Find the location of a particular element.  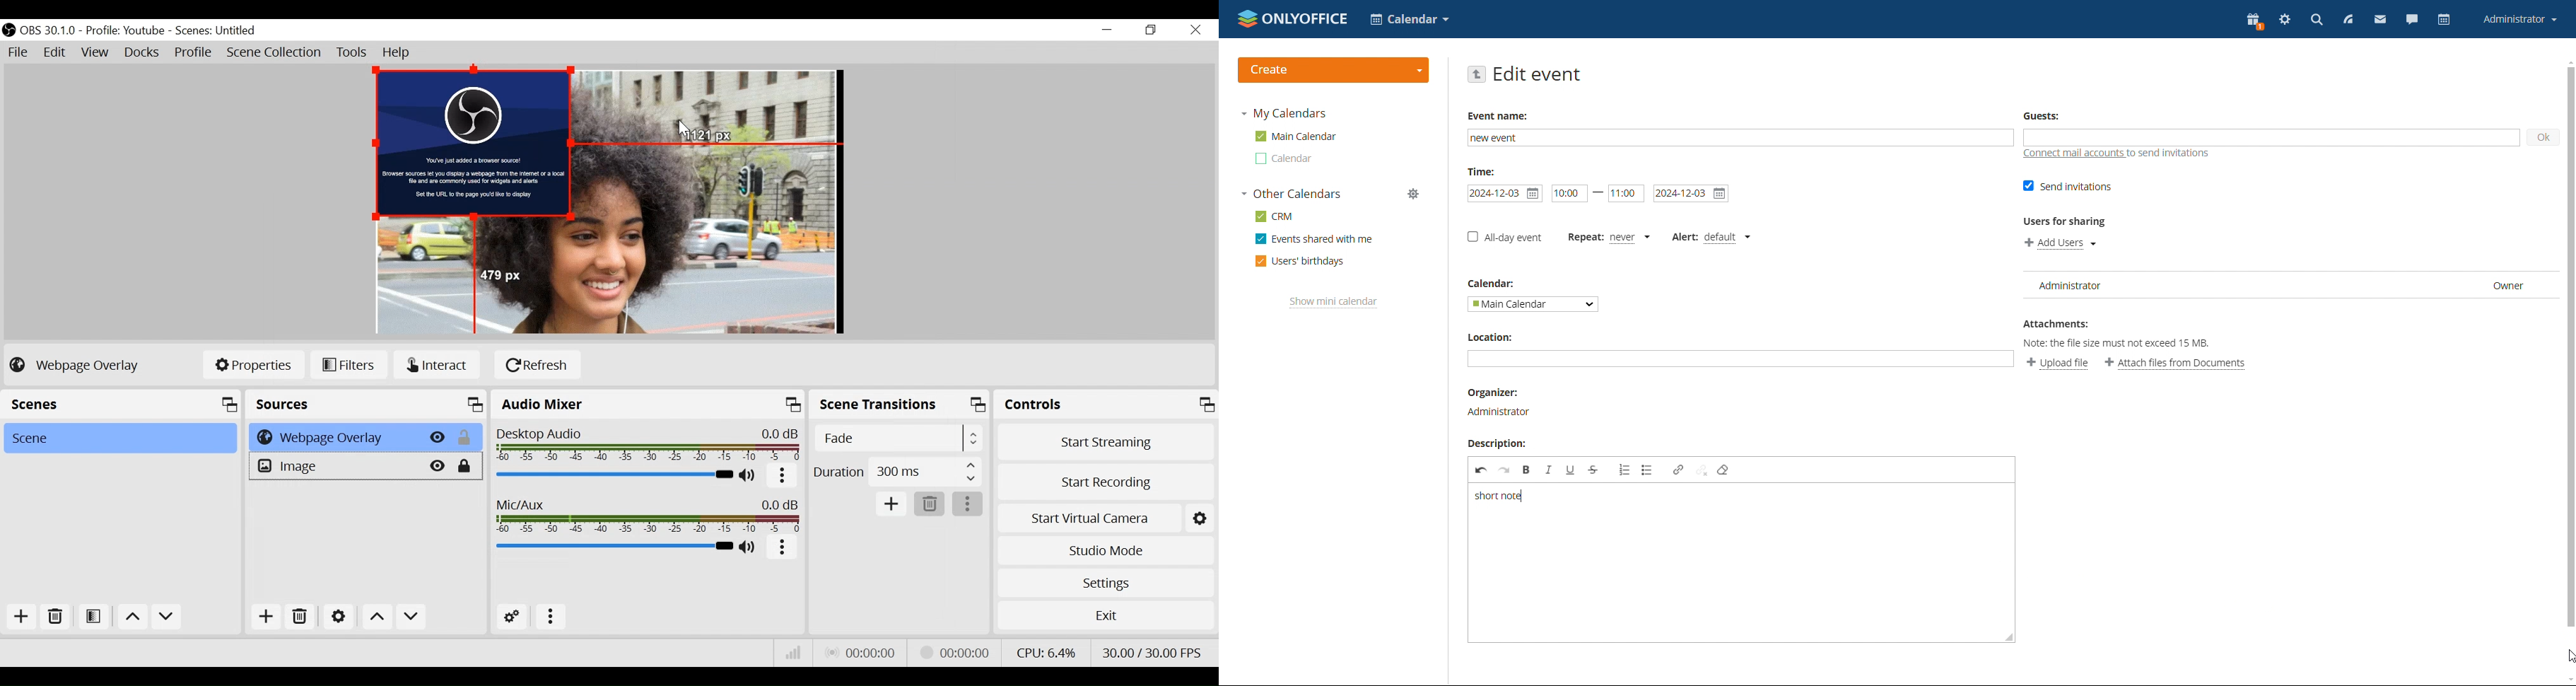

select calendar is located at coordinates (1532, 304).